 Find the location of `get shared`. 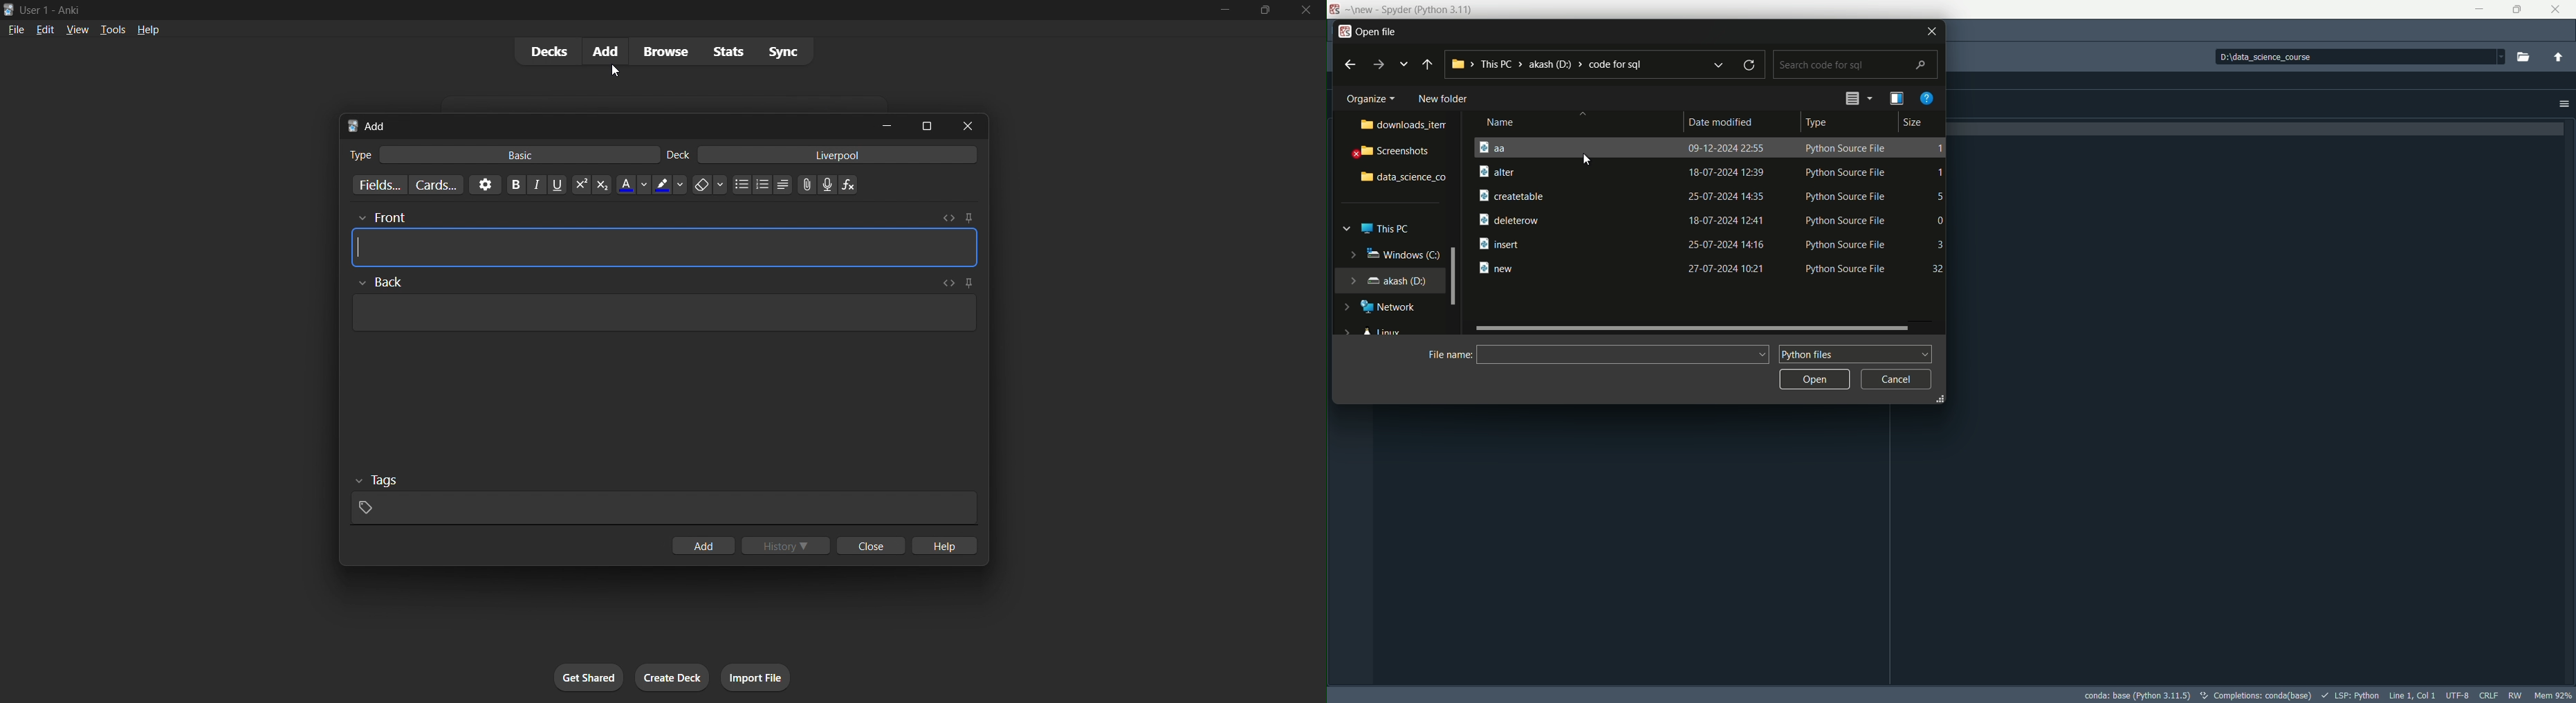

get shared is located at coordinates (584, 678).